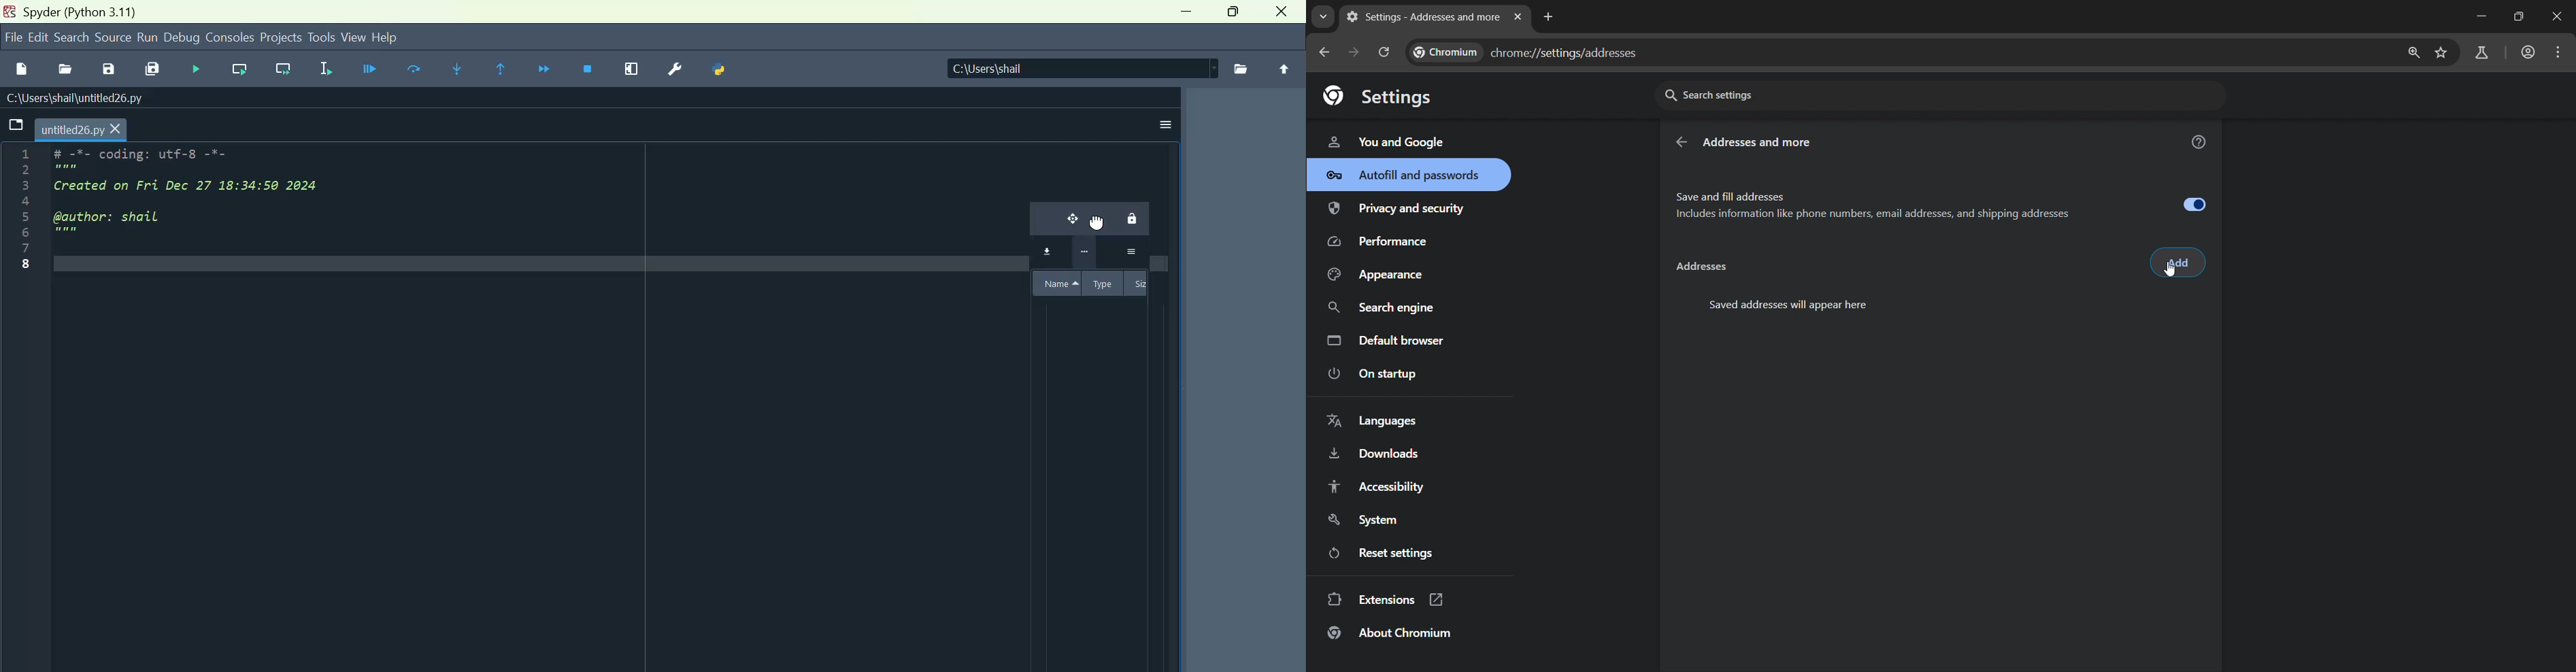 Image resolution: width=2576 pixels, height=672 pixels. What do you see at coordinates (1100, 226) in the screenshot?
I see `mouse down cursor` at bounding box center [1100, 226].